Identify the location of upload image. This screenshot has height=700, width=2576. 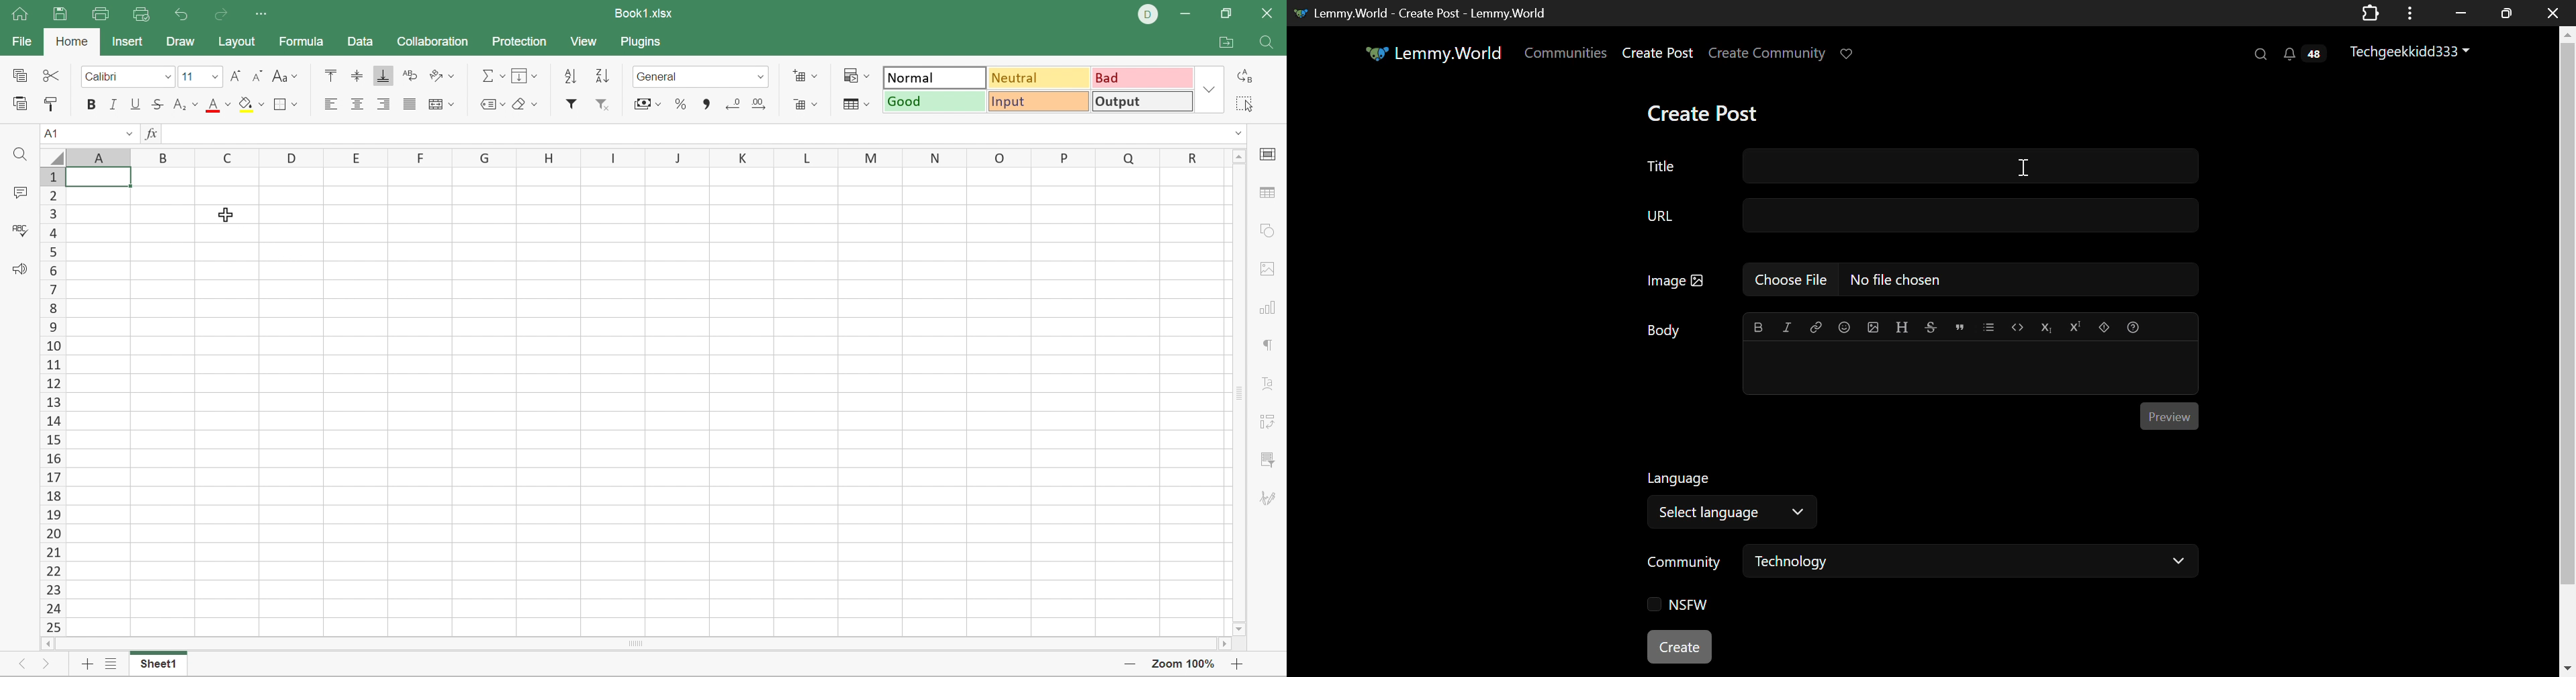
(1874, 326).